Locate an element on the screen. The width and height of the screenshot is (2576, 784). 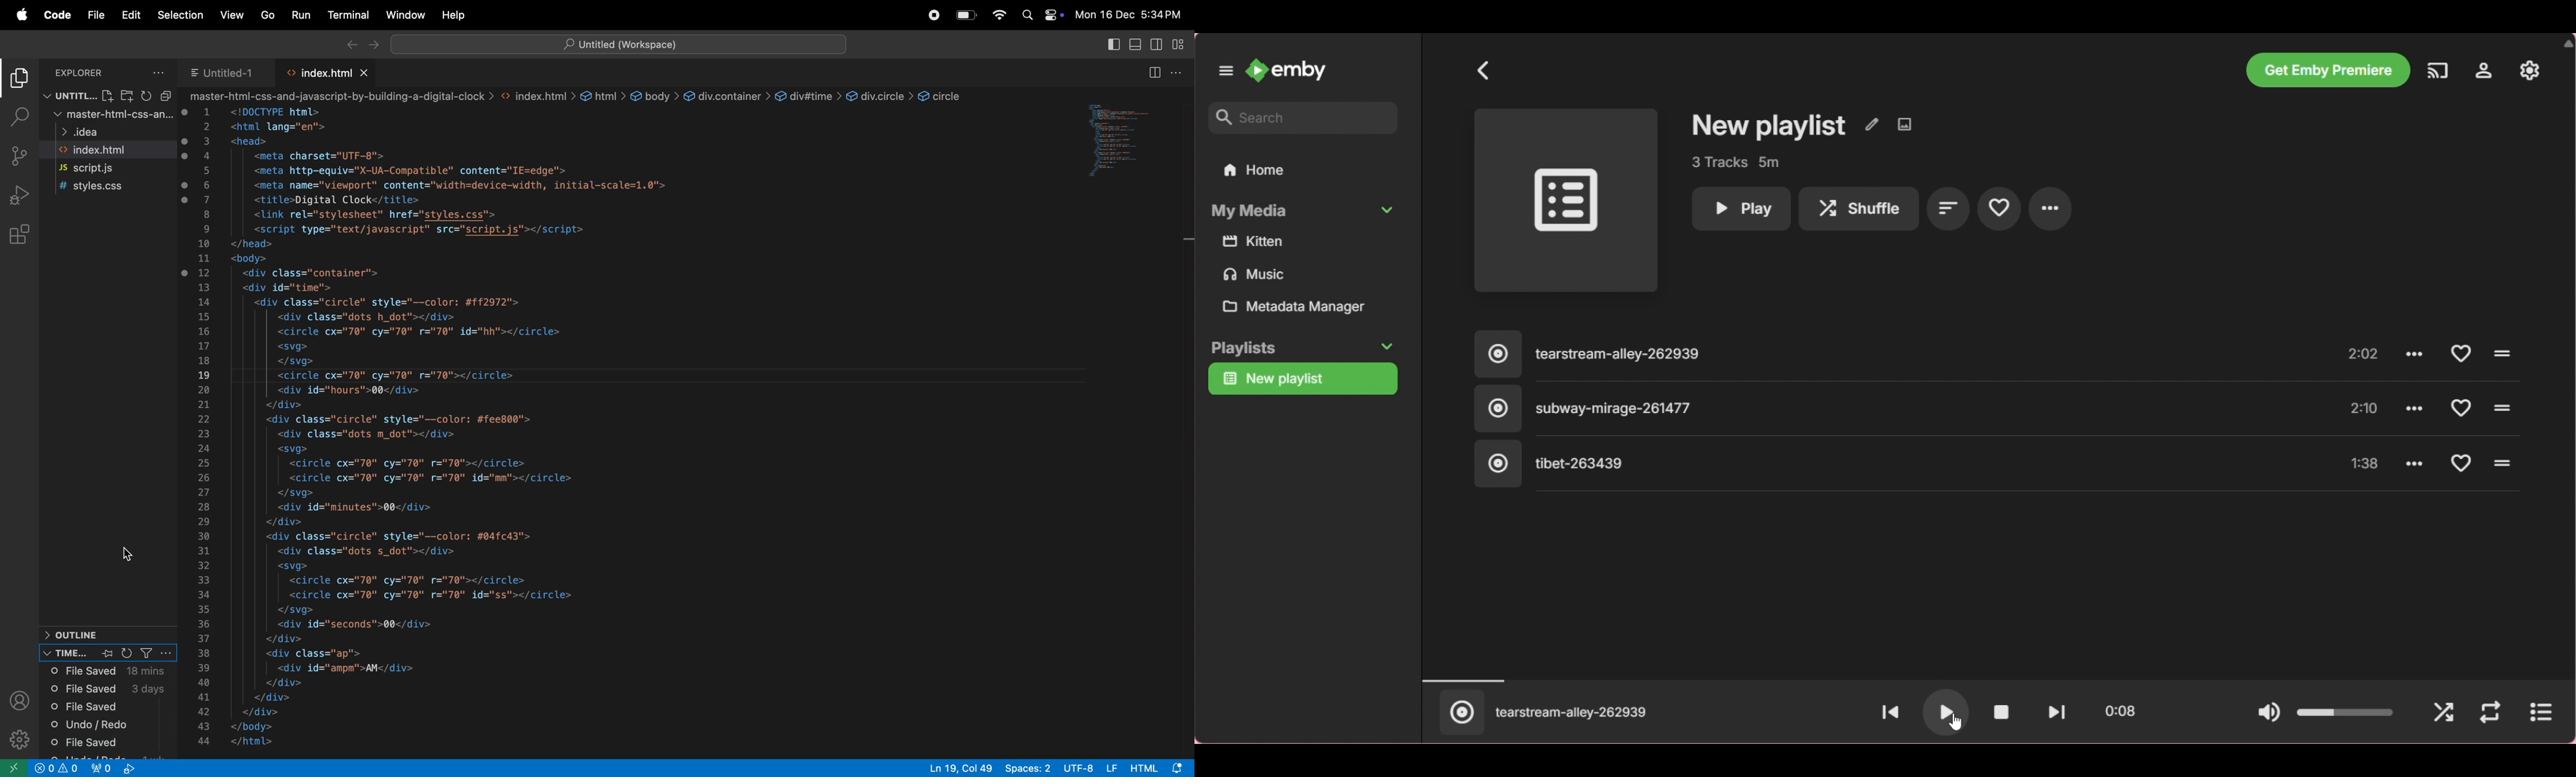
undo redo is located at coordinates (102, 724).